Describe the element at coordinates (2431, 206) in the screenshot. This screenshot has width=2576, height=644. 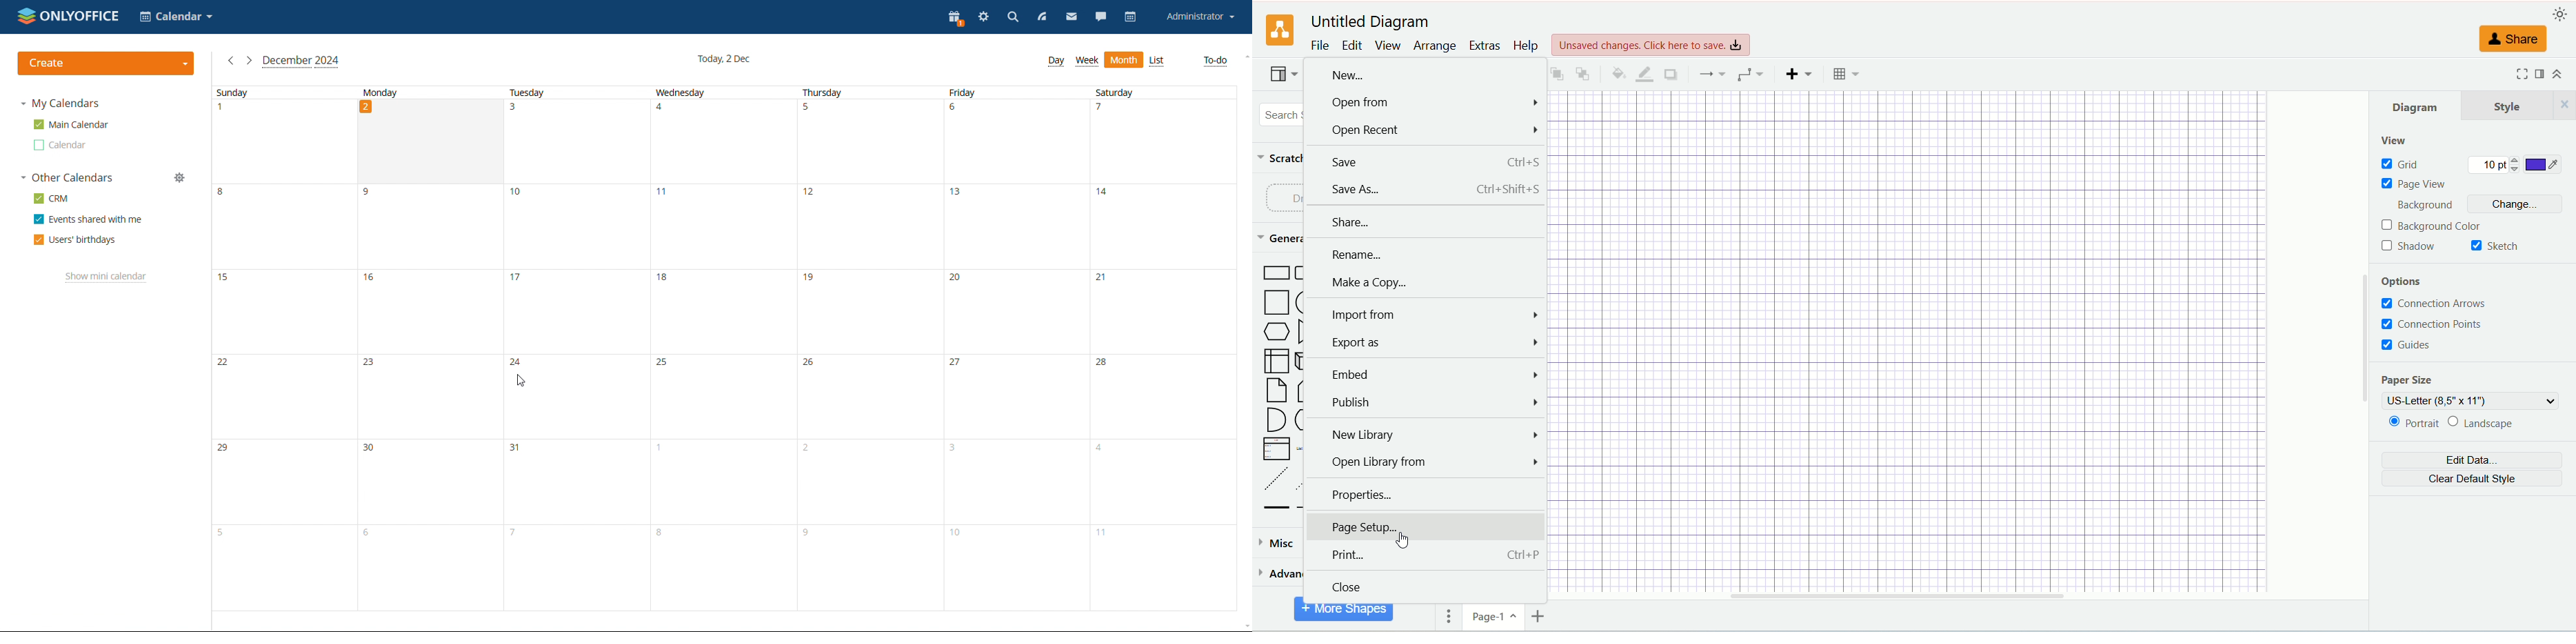
I see `background` at that location.